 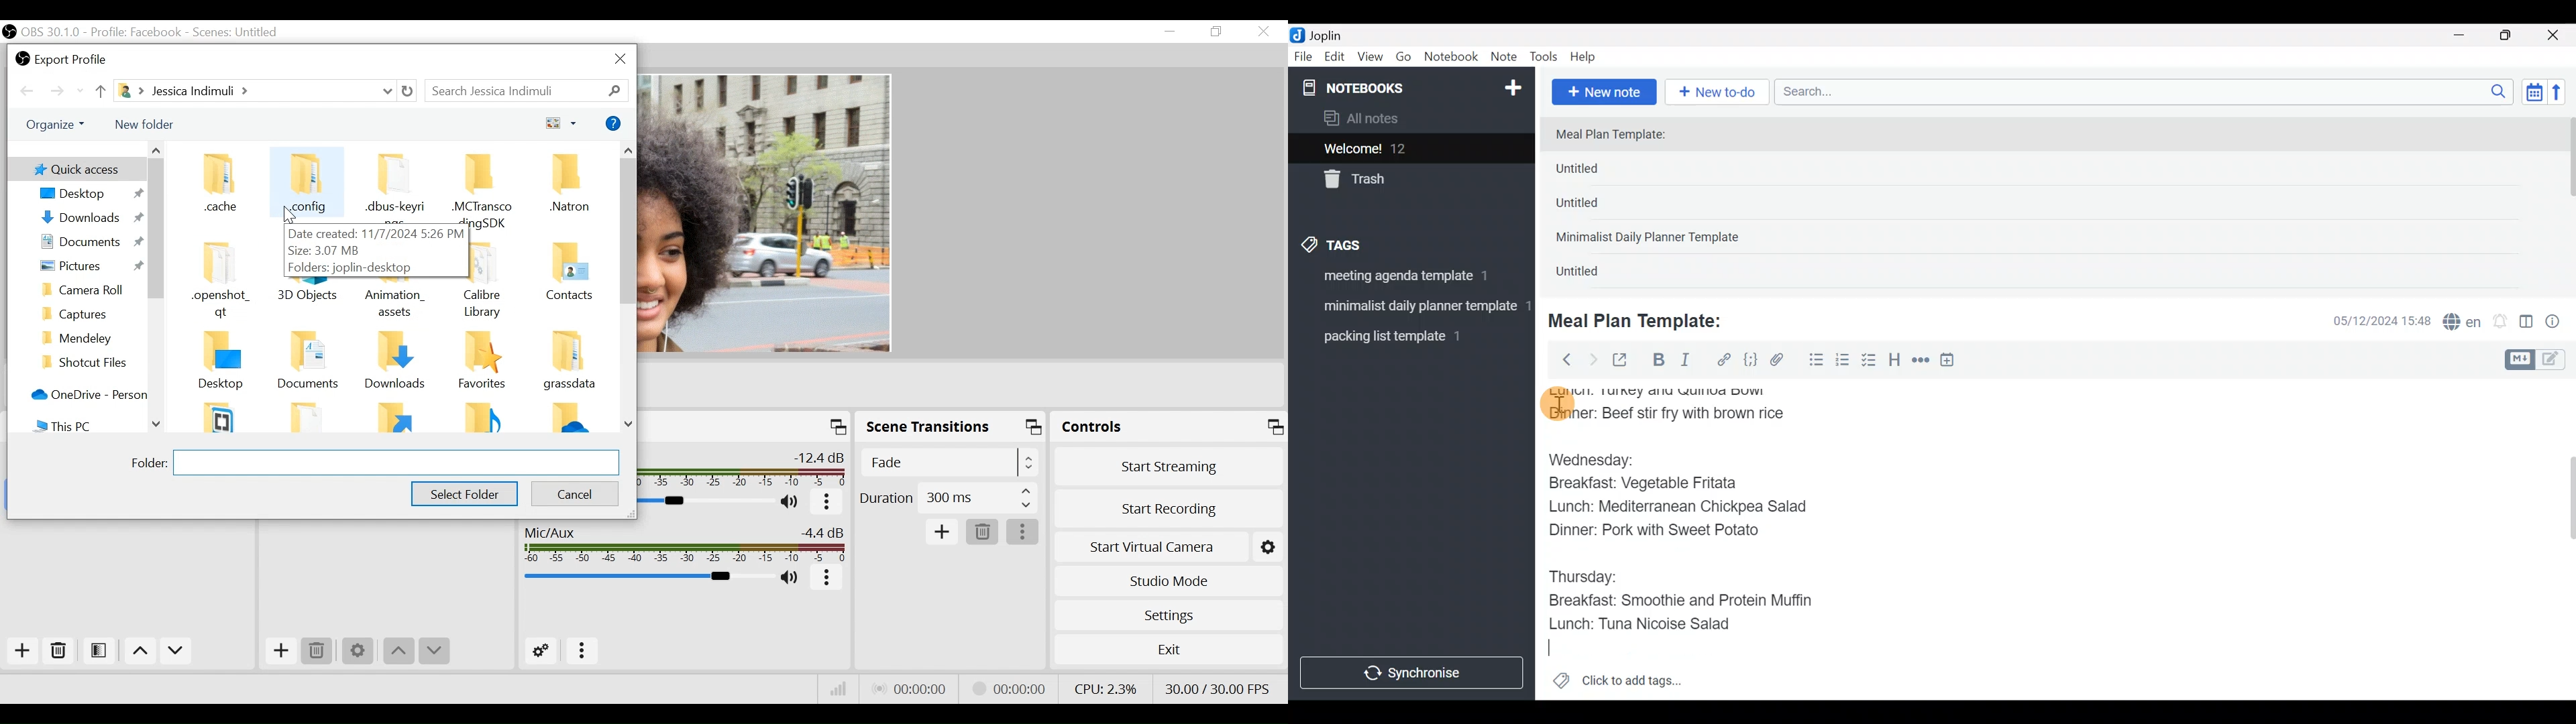 I want to click on OBS Studio Desktop Icon, so click(x=9, y=32).